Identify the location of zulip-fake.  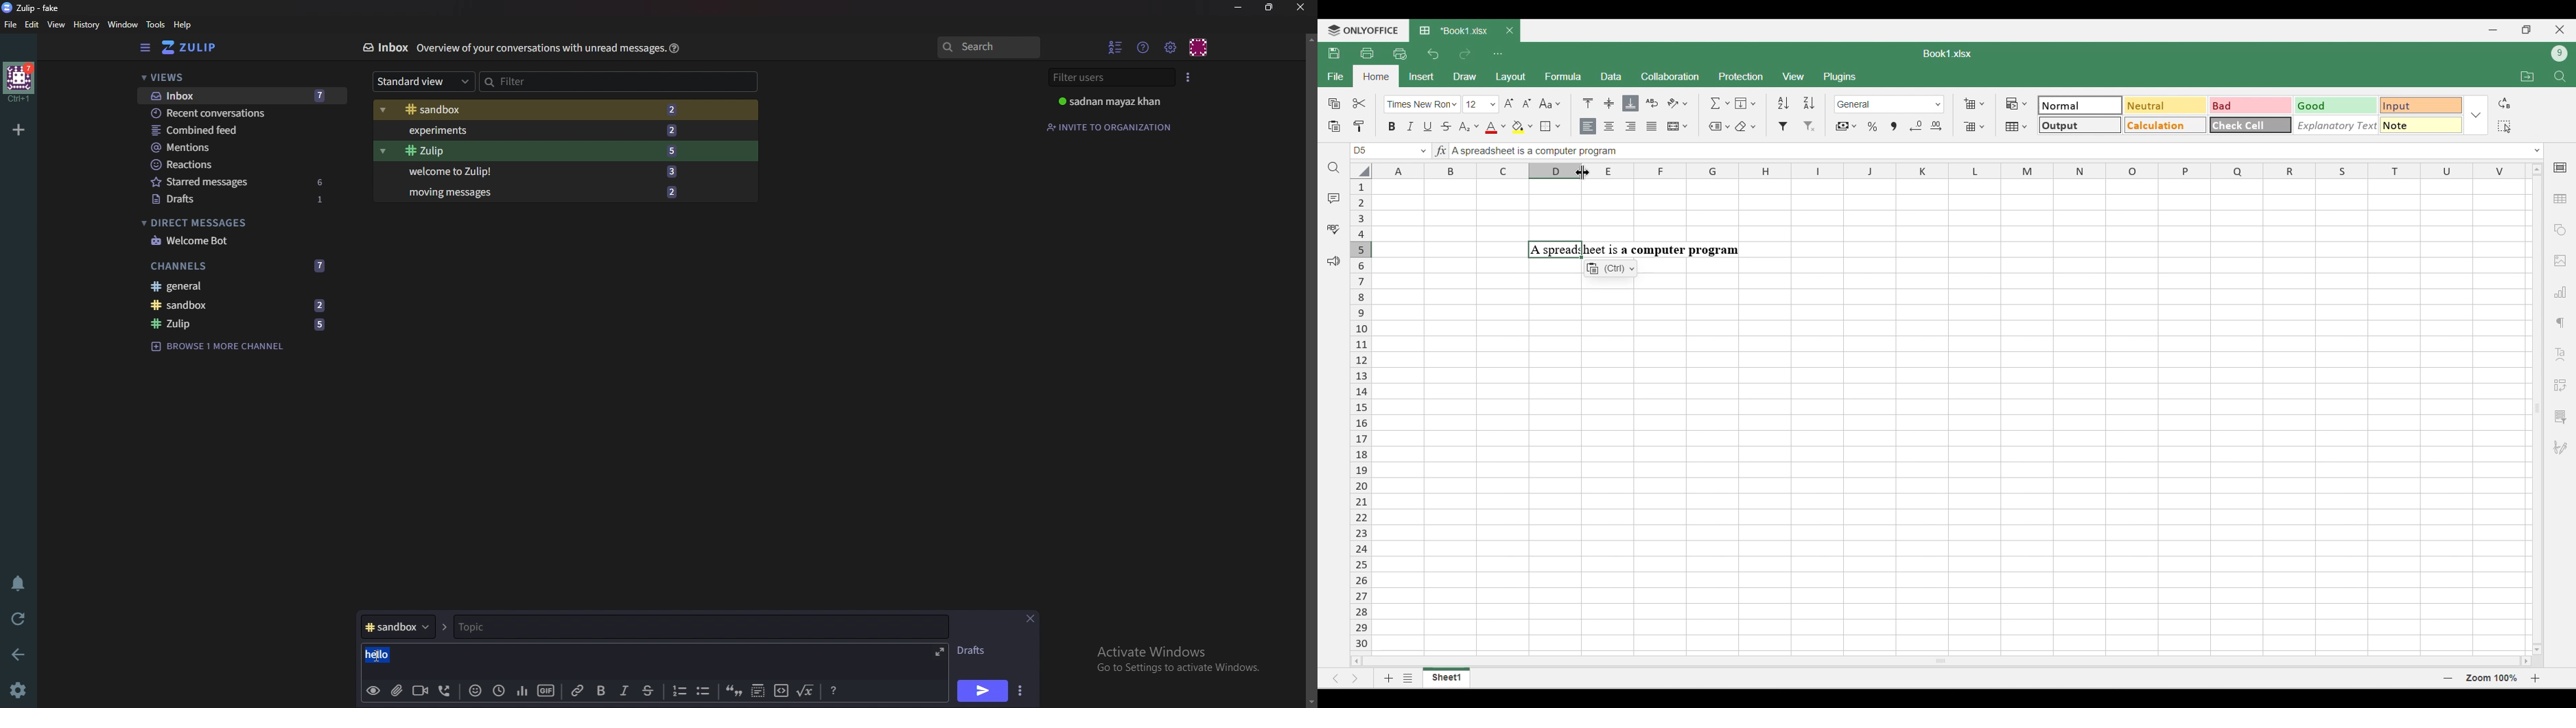
(33, 8).